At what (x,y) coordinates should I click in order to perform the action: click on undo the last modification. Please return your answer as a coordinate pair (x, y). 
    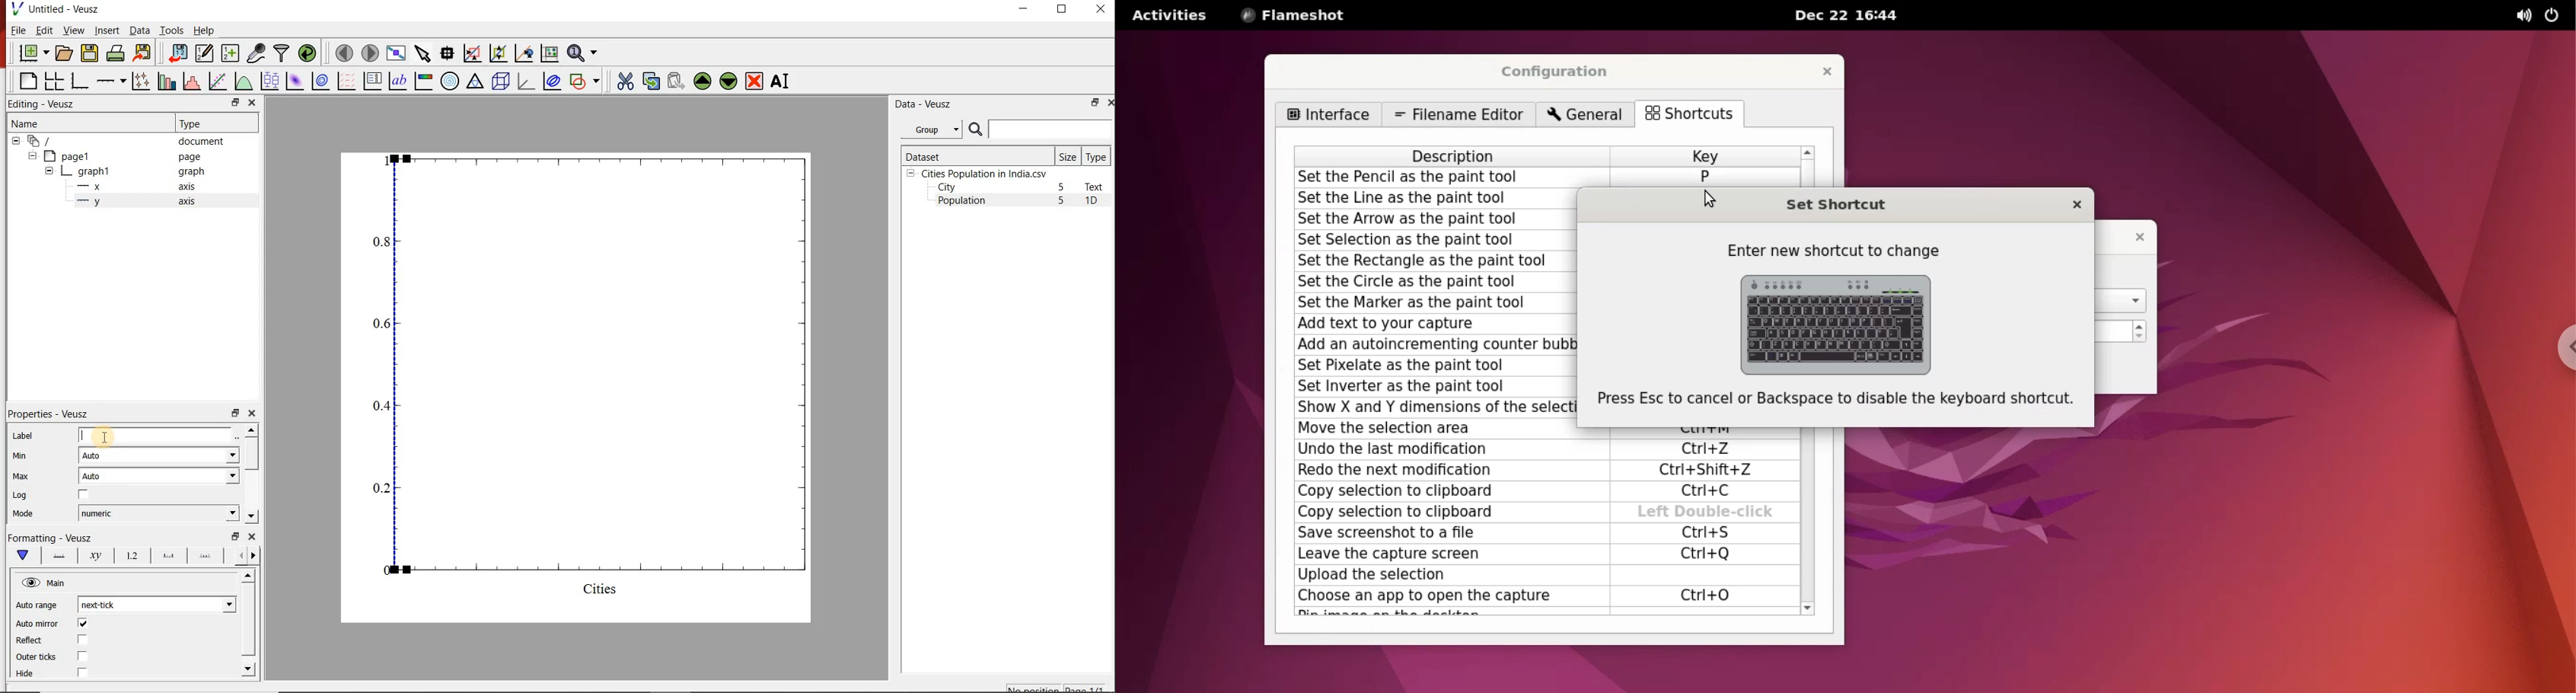
    Looking at the image, I should click on (1445, 449).